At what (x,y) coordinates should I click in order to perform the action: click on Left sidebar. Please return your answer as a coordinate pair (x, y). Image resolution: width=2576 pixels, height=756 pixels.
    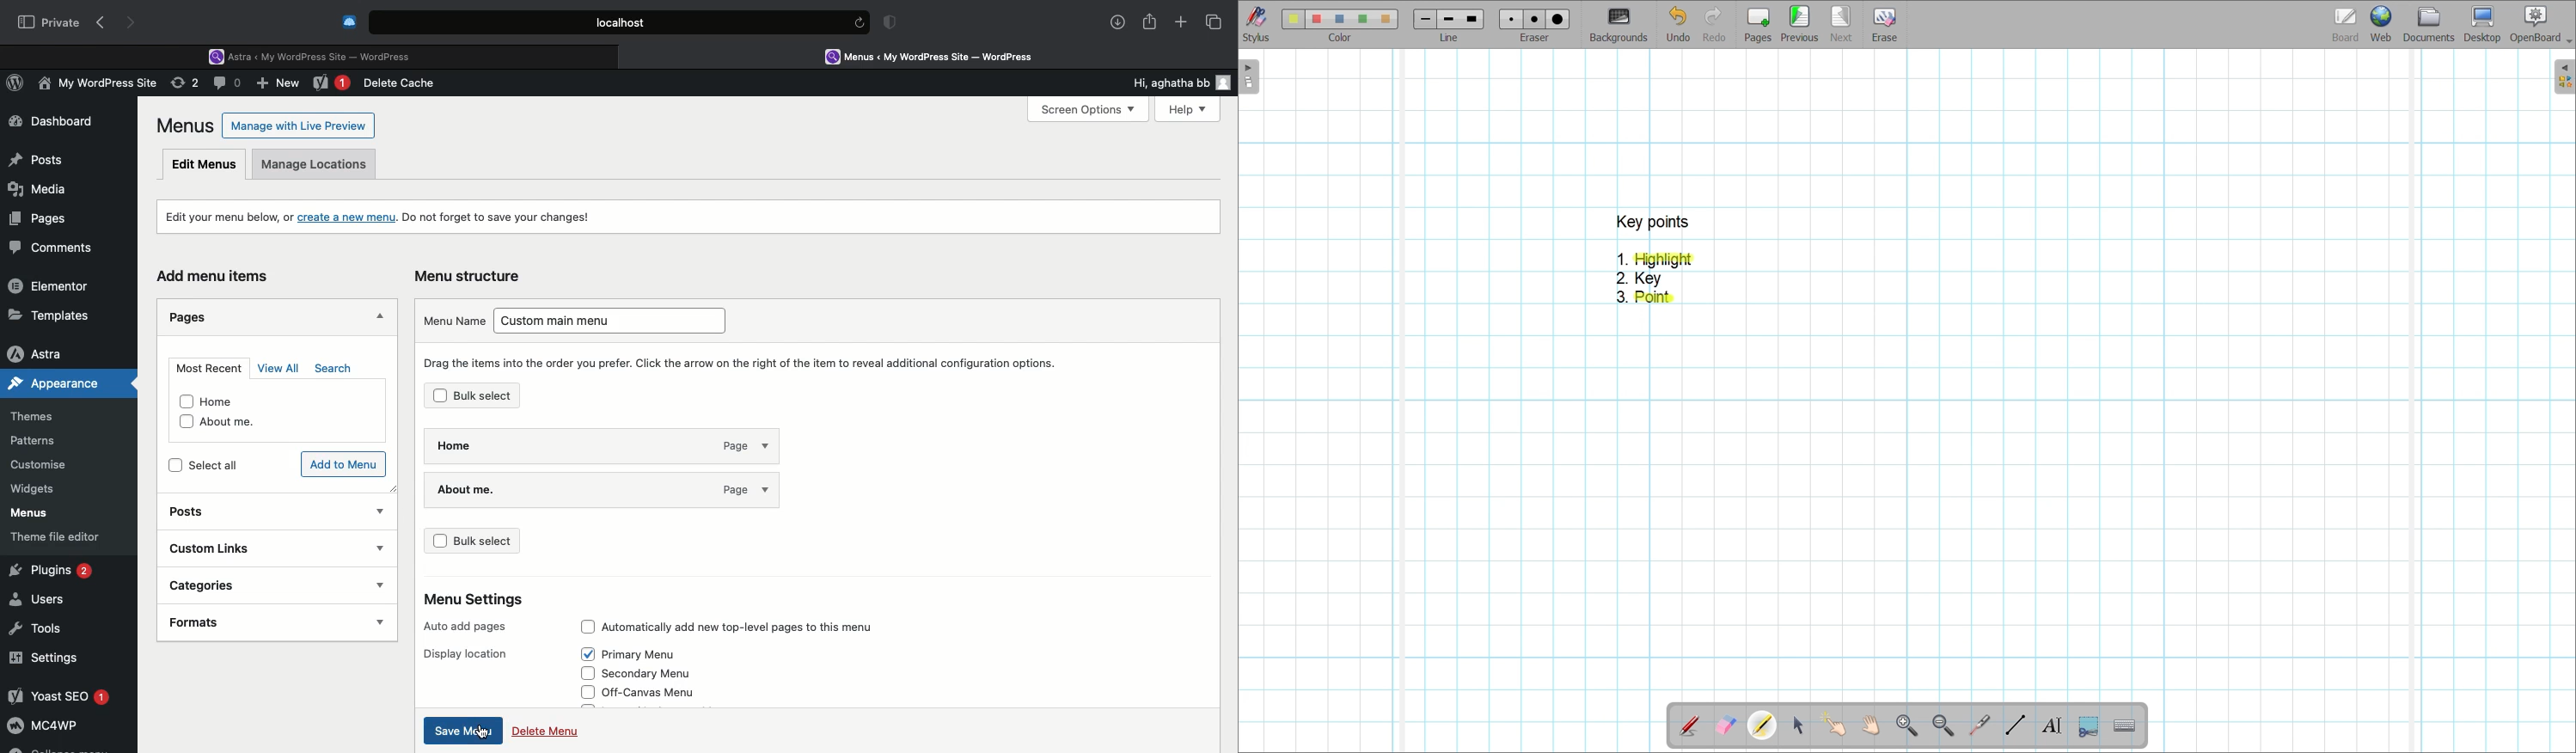
    Looking at the image, I should click on (1249, 77).